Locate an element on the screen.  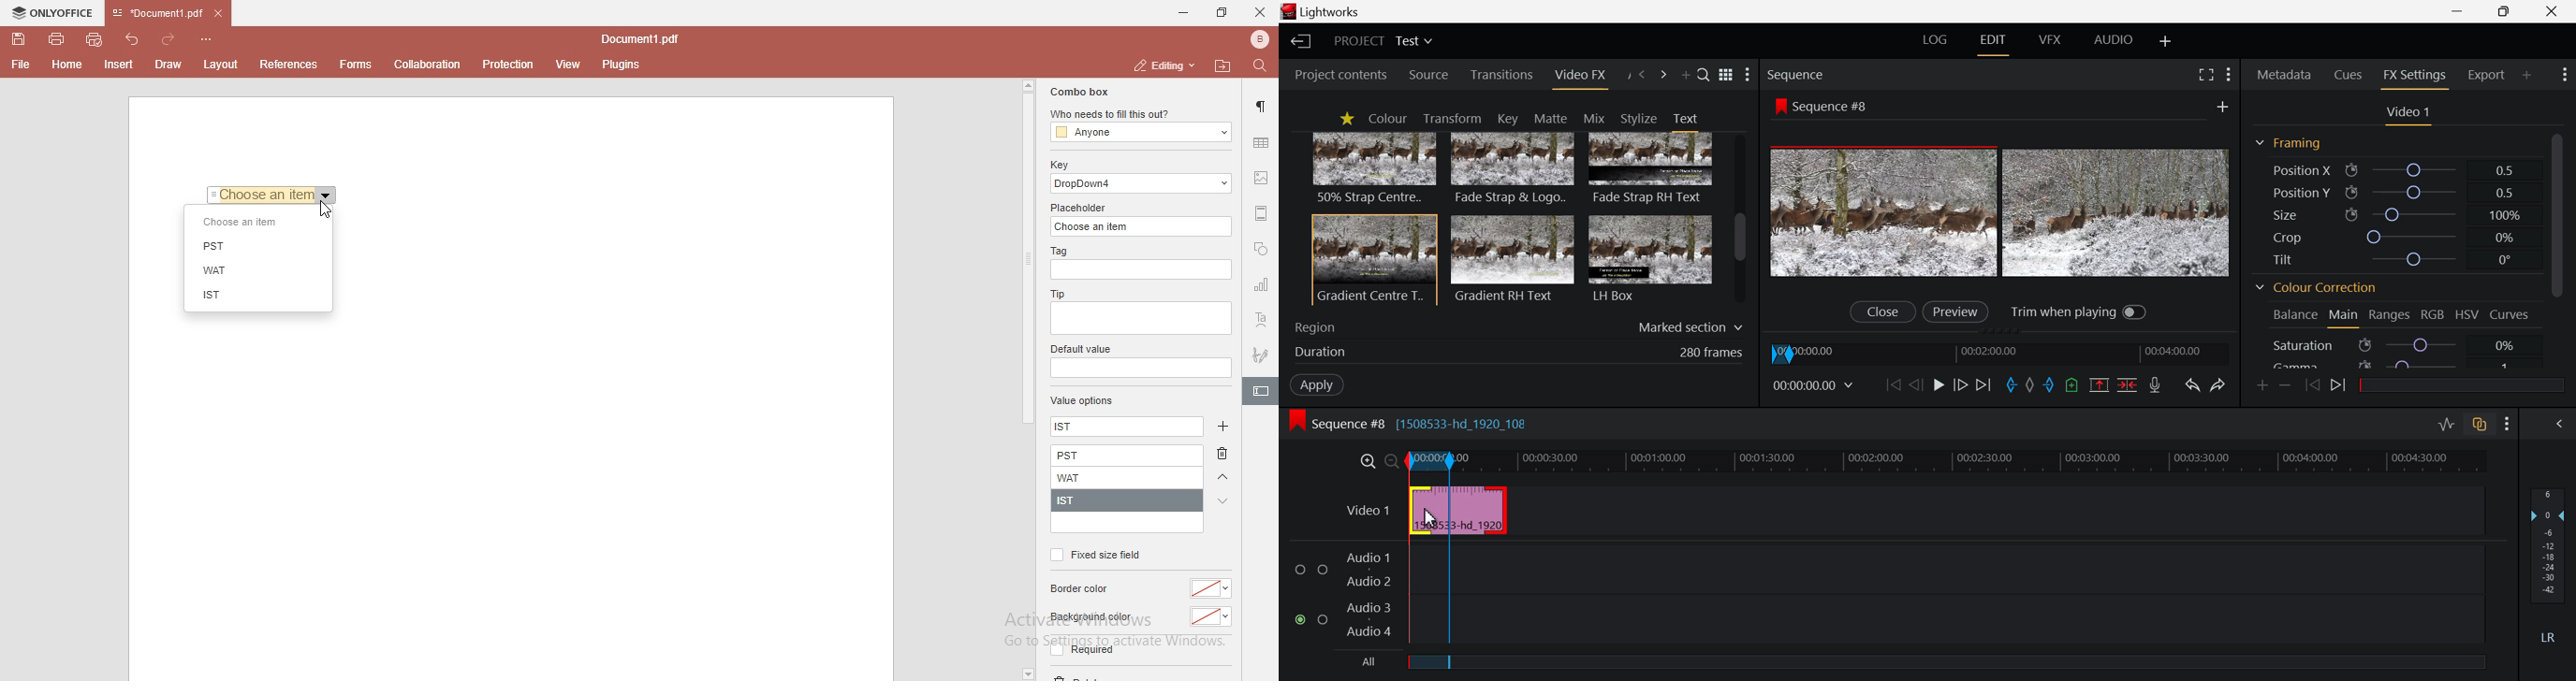
anyone is located at coordinates (1139, 133).